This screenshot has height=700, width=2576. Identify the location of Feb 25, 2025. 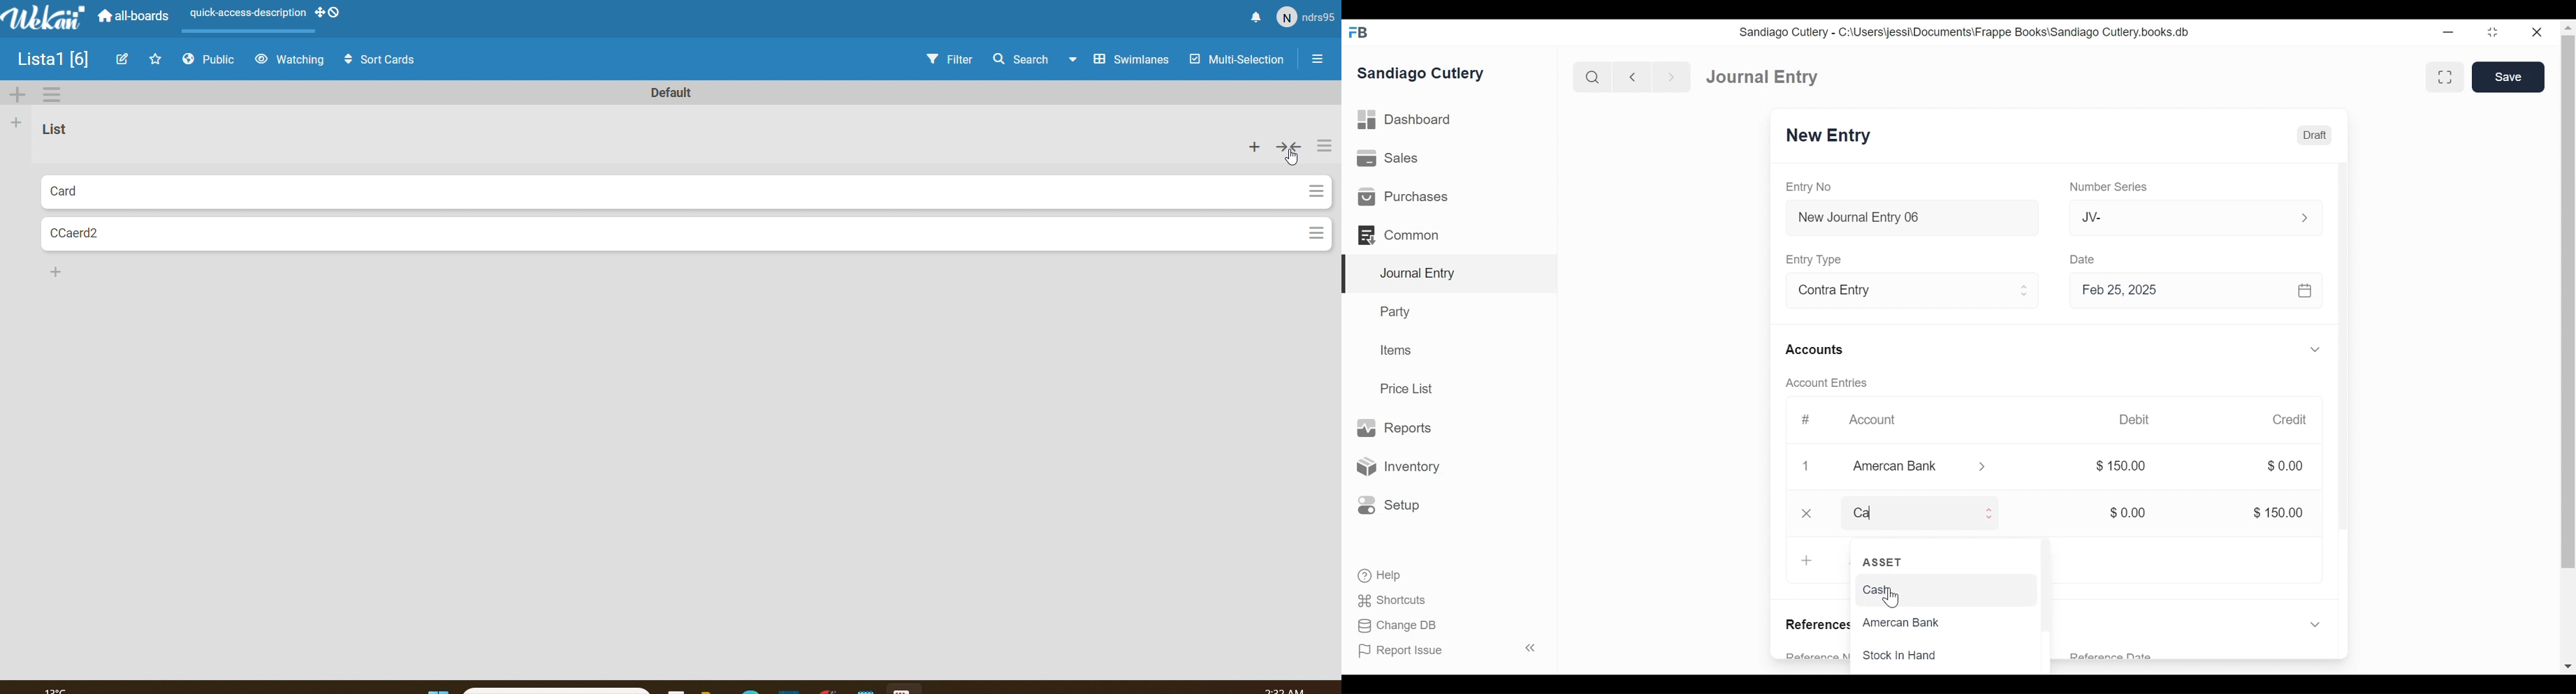
(2189, 290).